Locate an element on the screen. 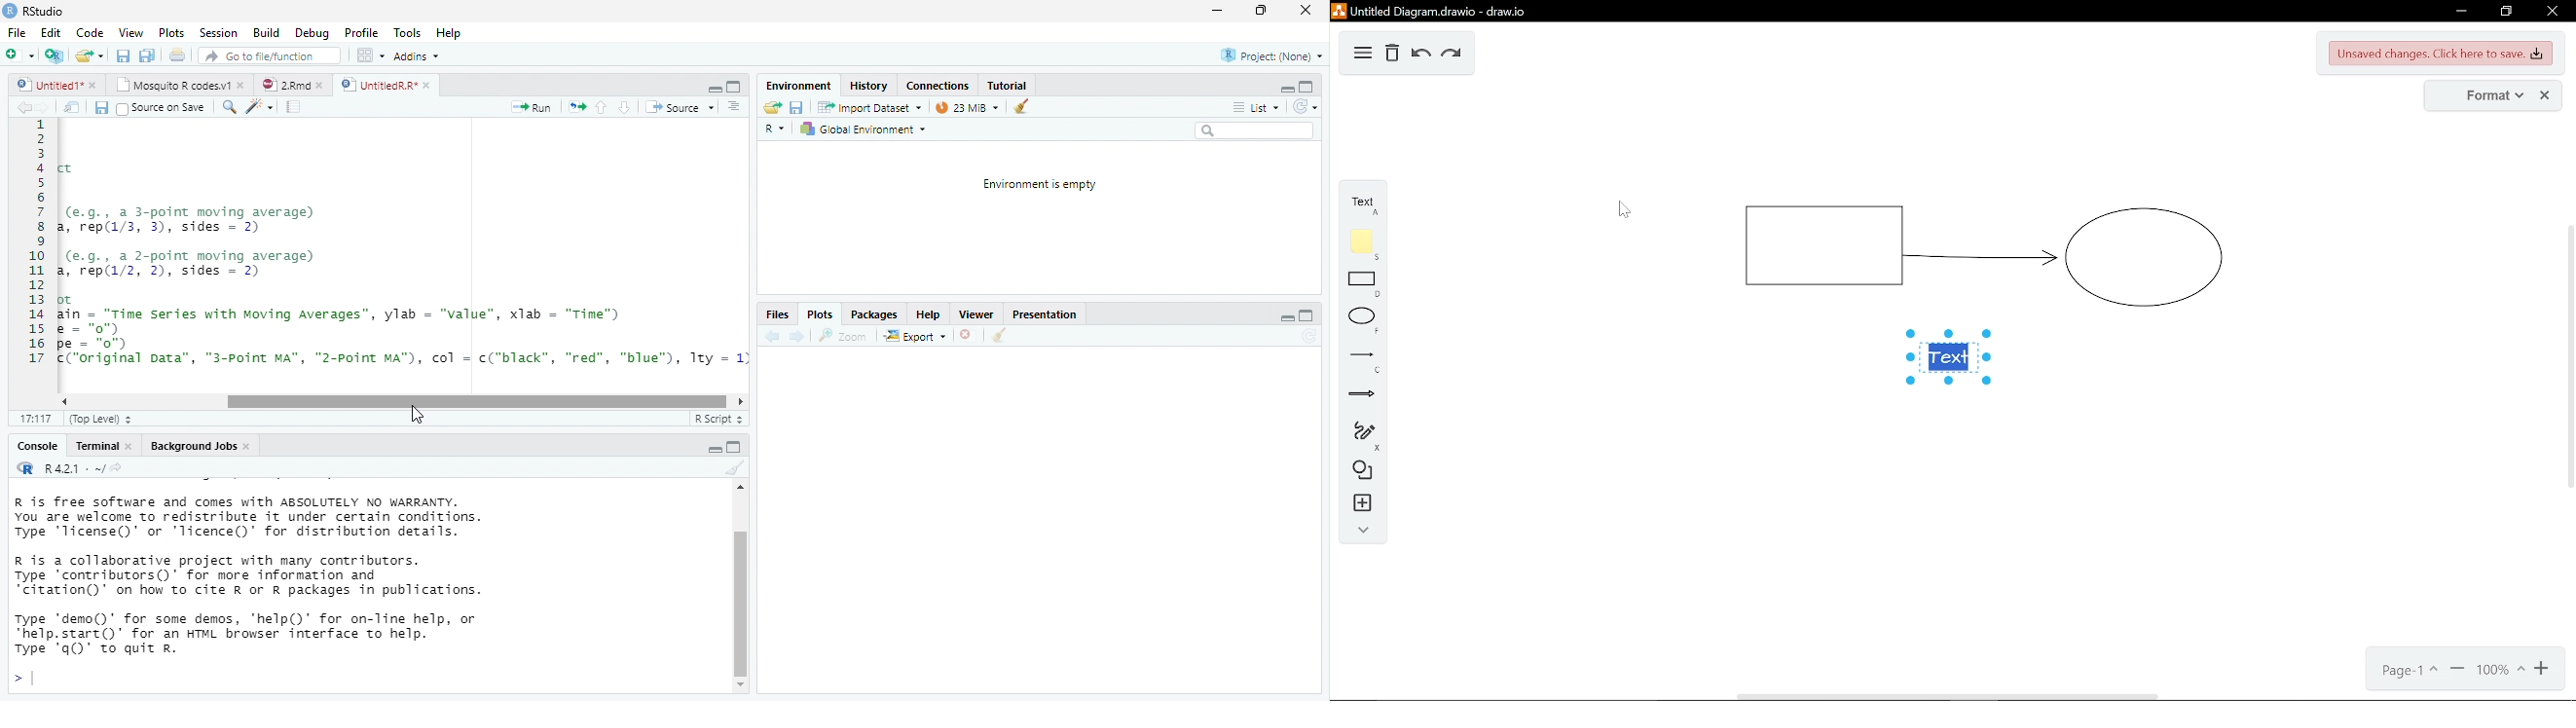 This screenshot has height=728, width=2576. Untitled Diagram.drawio - draw.io is located at coordinates (1429, 10).